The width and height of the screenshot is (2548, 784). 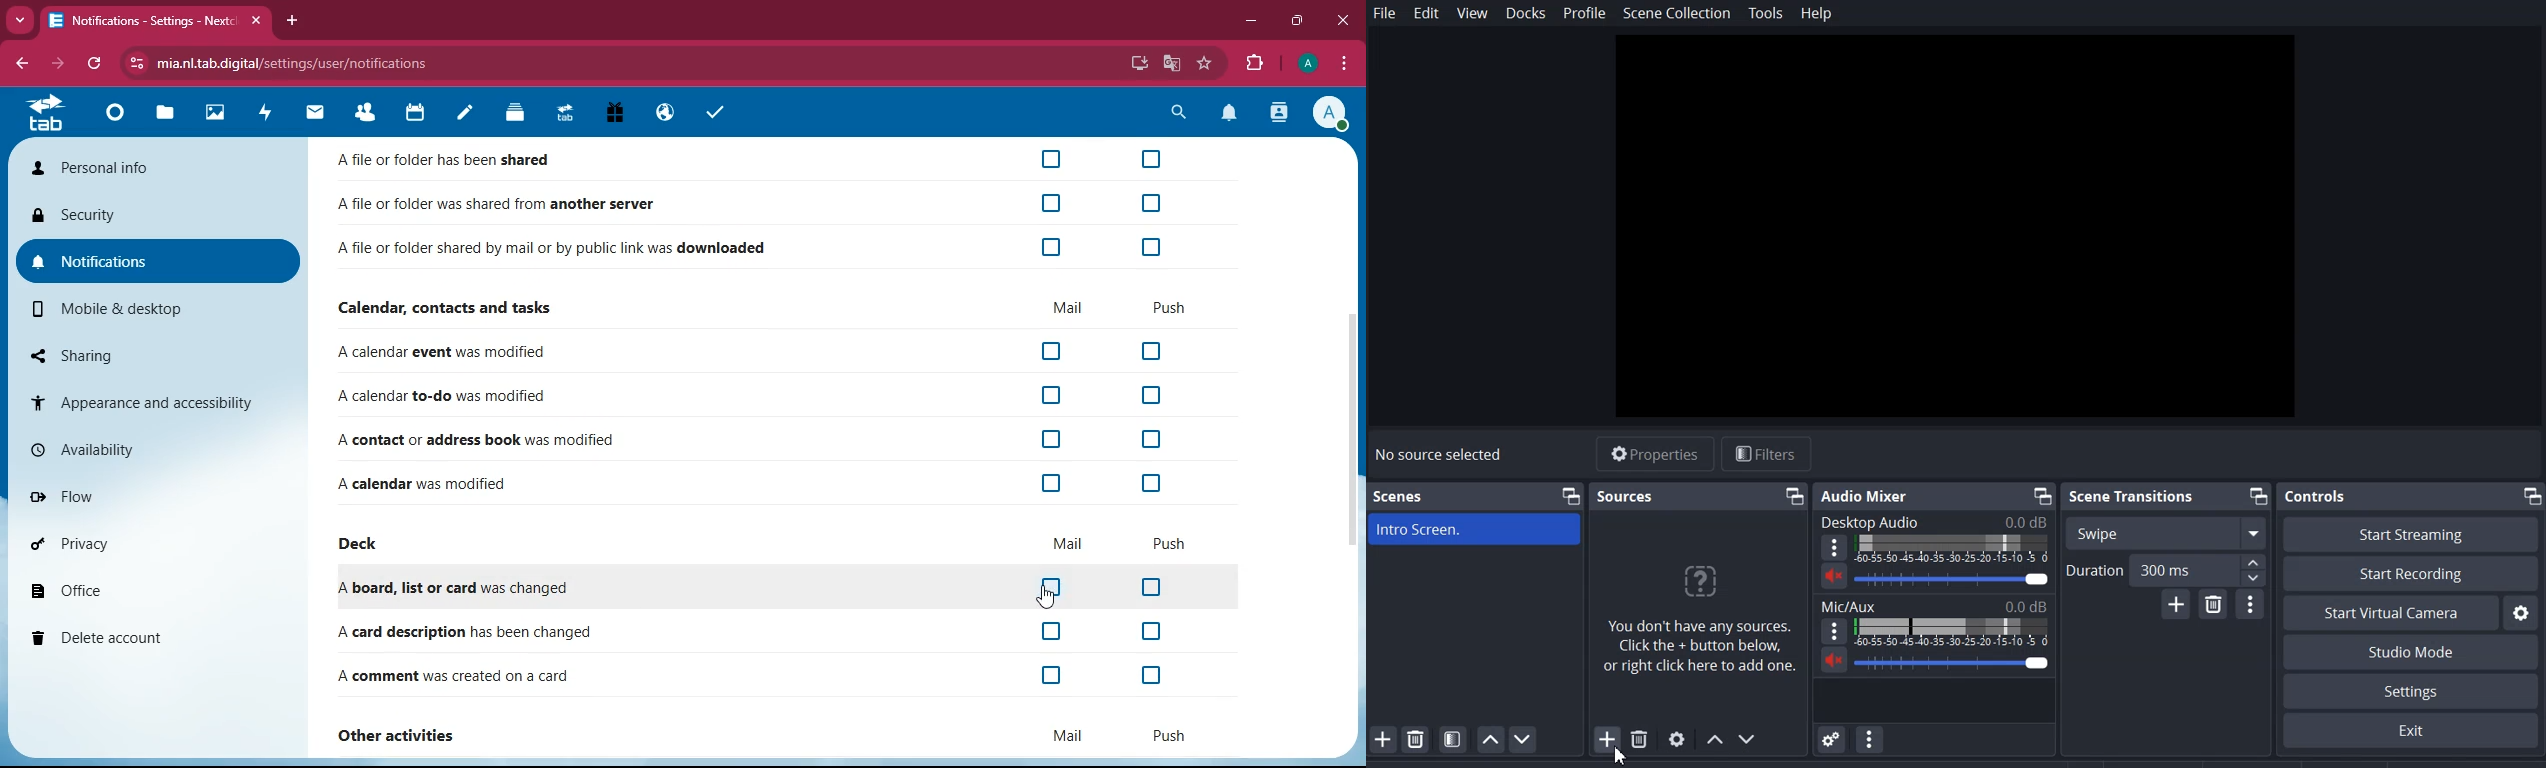 What do you see at coordinates (460, 349) in the screenshot?
I see `A calendar event was modified` at bounding box center [460, 349].